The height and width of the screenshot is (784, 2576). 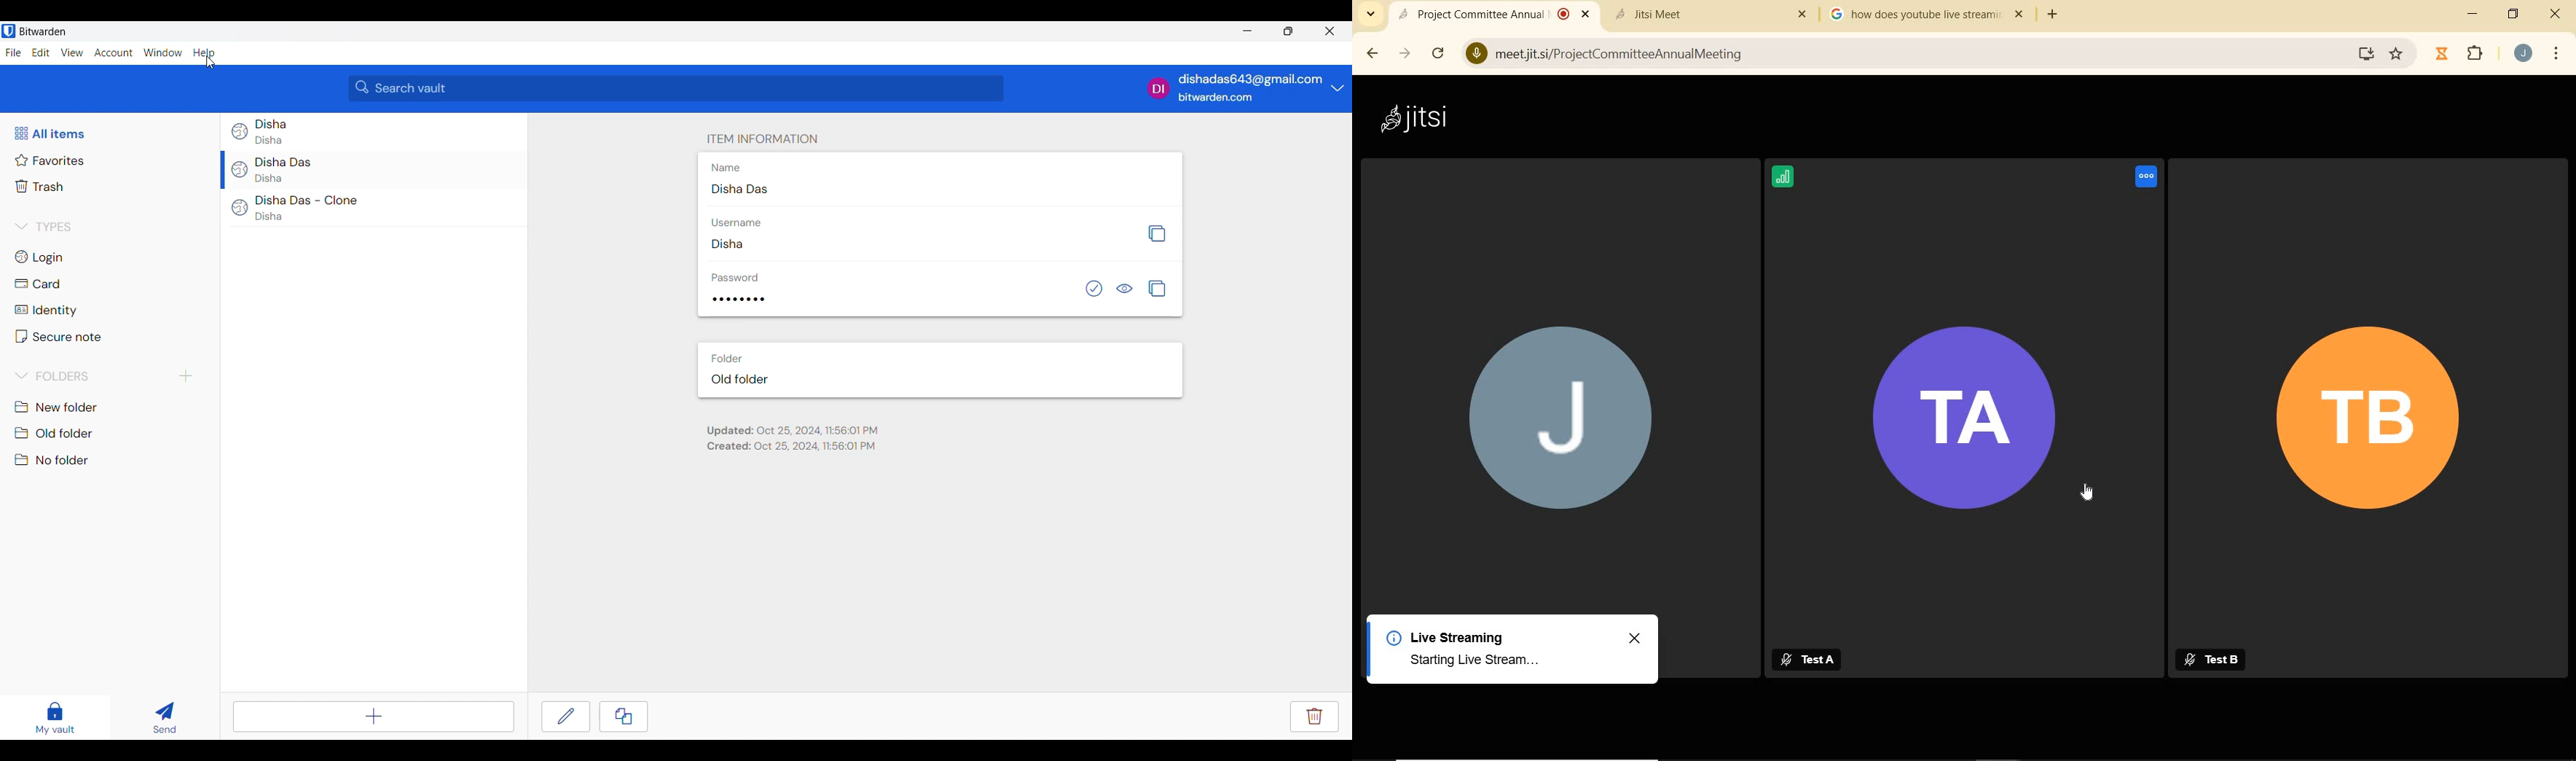 What do you see at coordinates (374, 717) in the screenshot?
I see `Add item` at bounding box center [374, 717].